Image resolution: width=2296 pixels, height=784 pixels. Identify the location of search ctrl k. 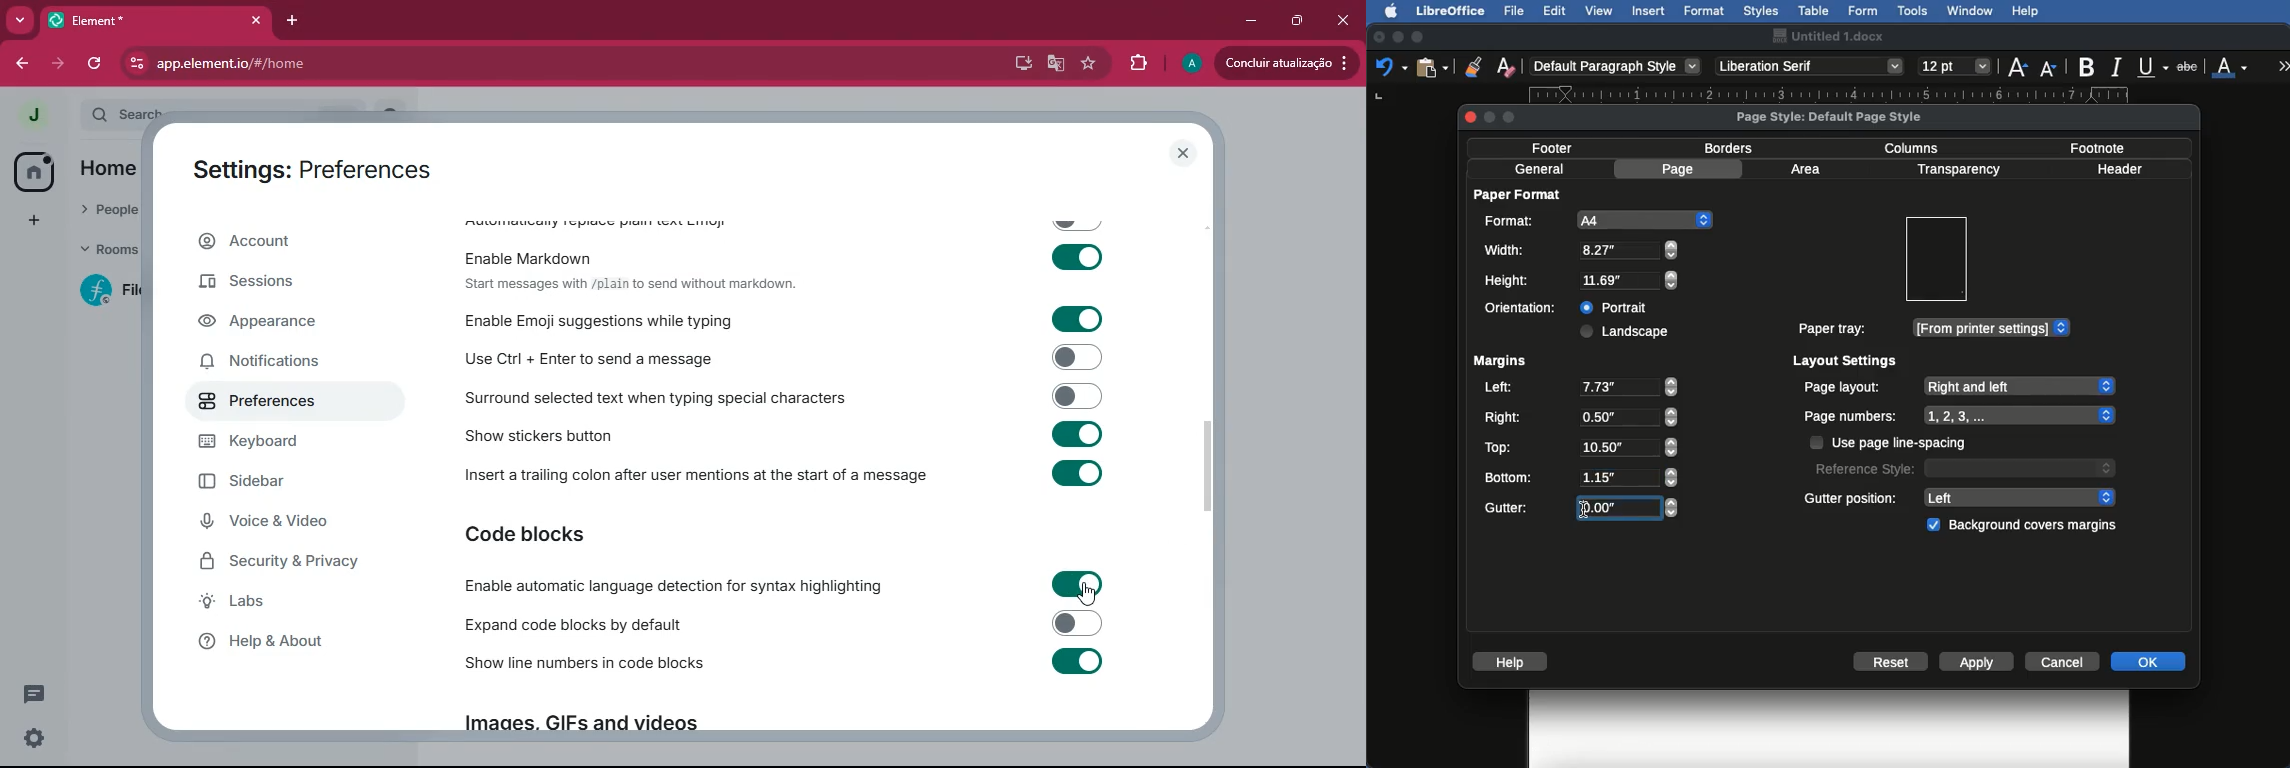
(241, 109).